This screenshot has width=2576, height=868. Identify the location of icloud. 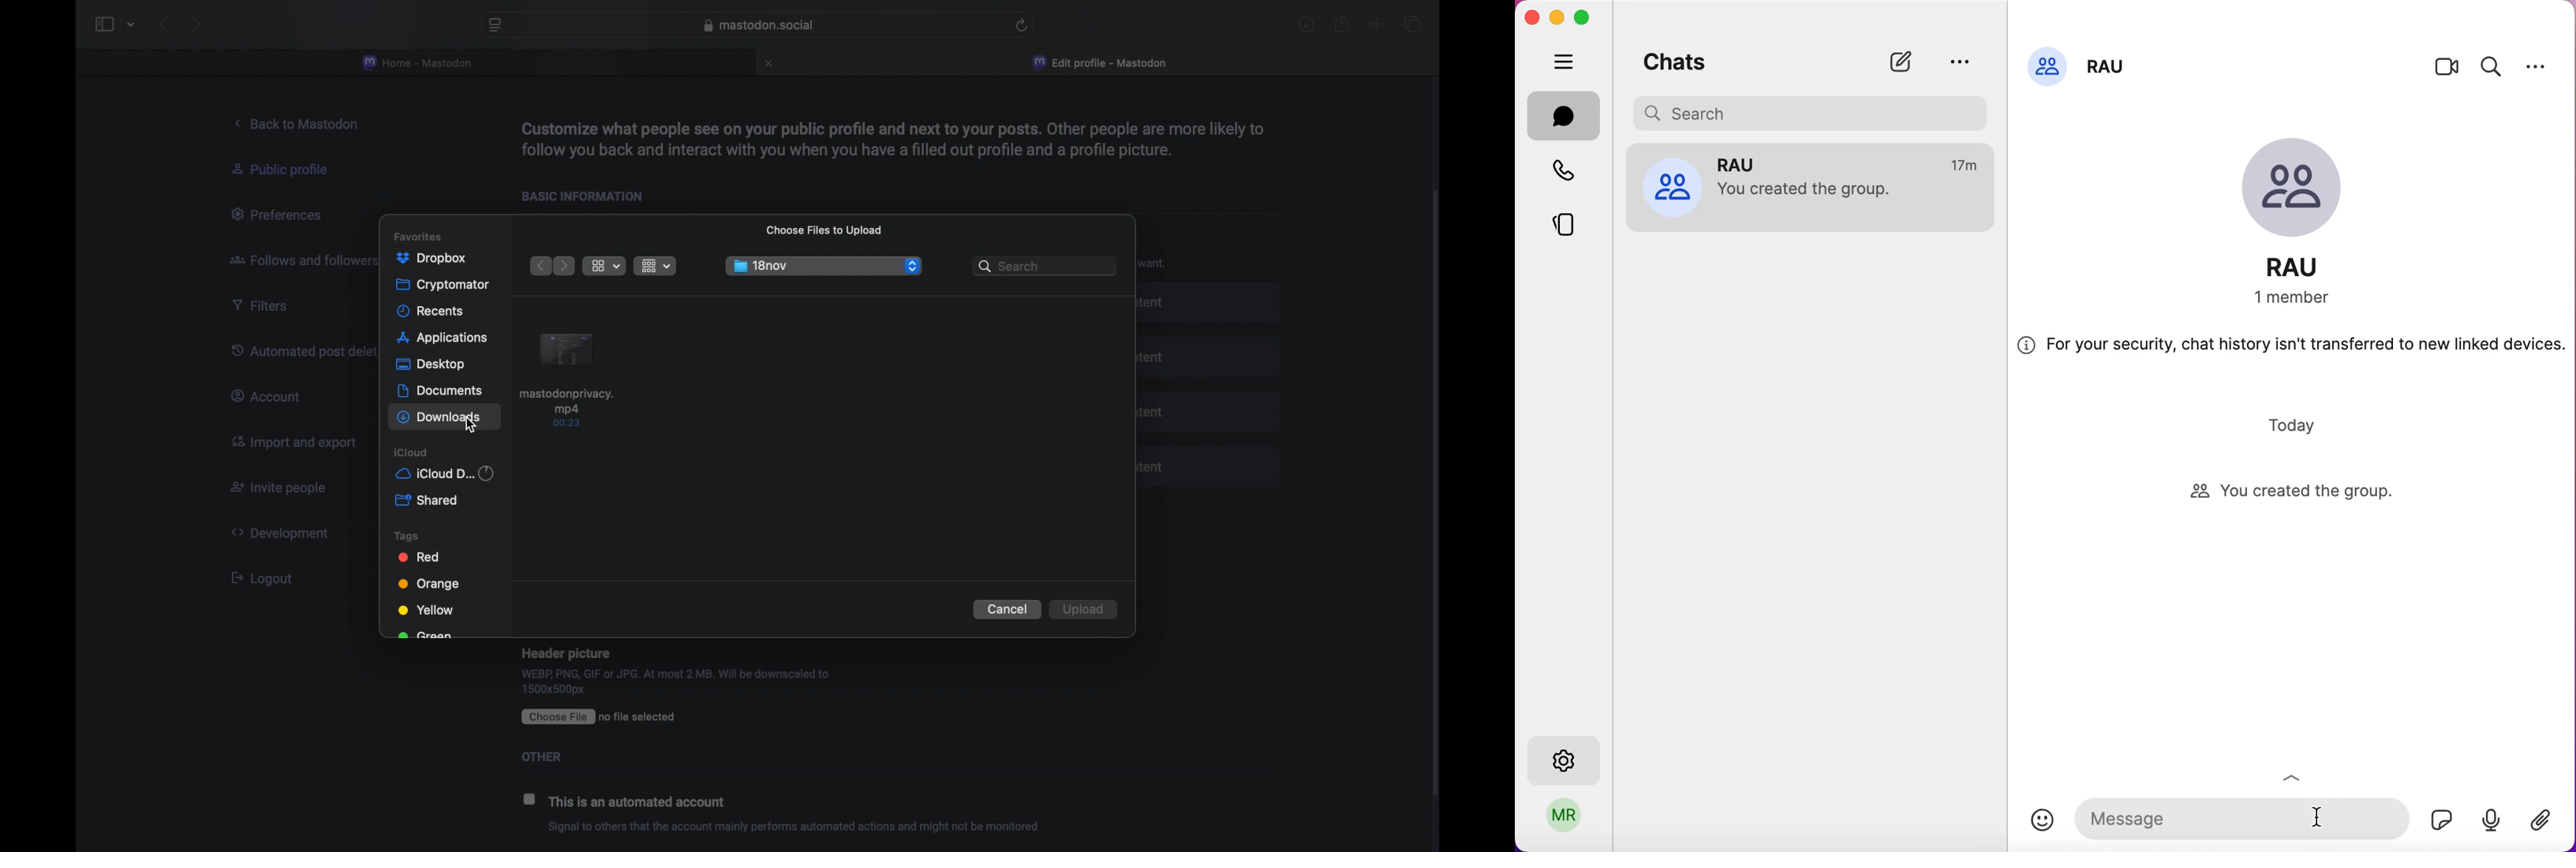
(412, 452).